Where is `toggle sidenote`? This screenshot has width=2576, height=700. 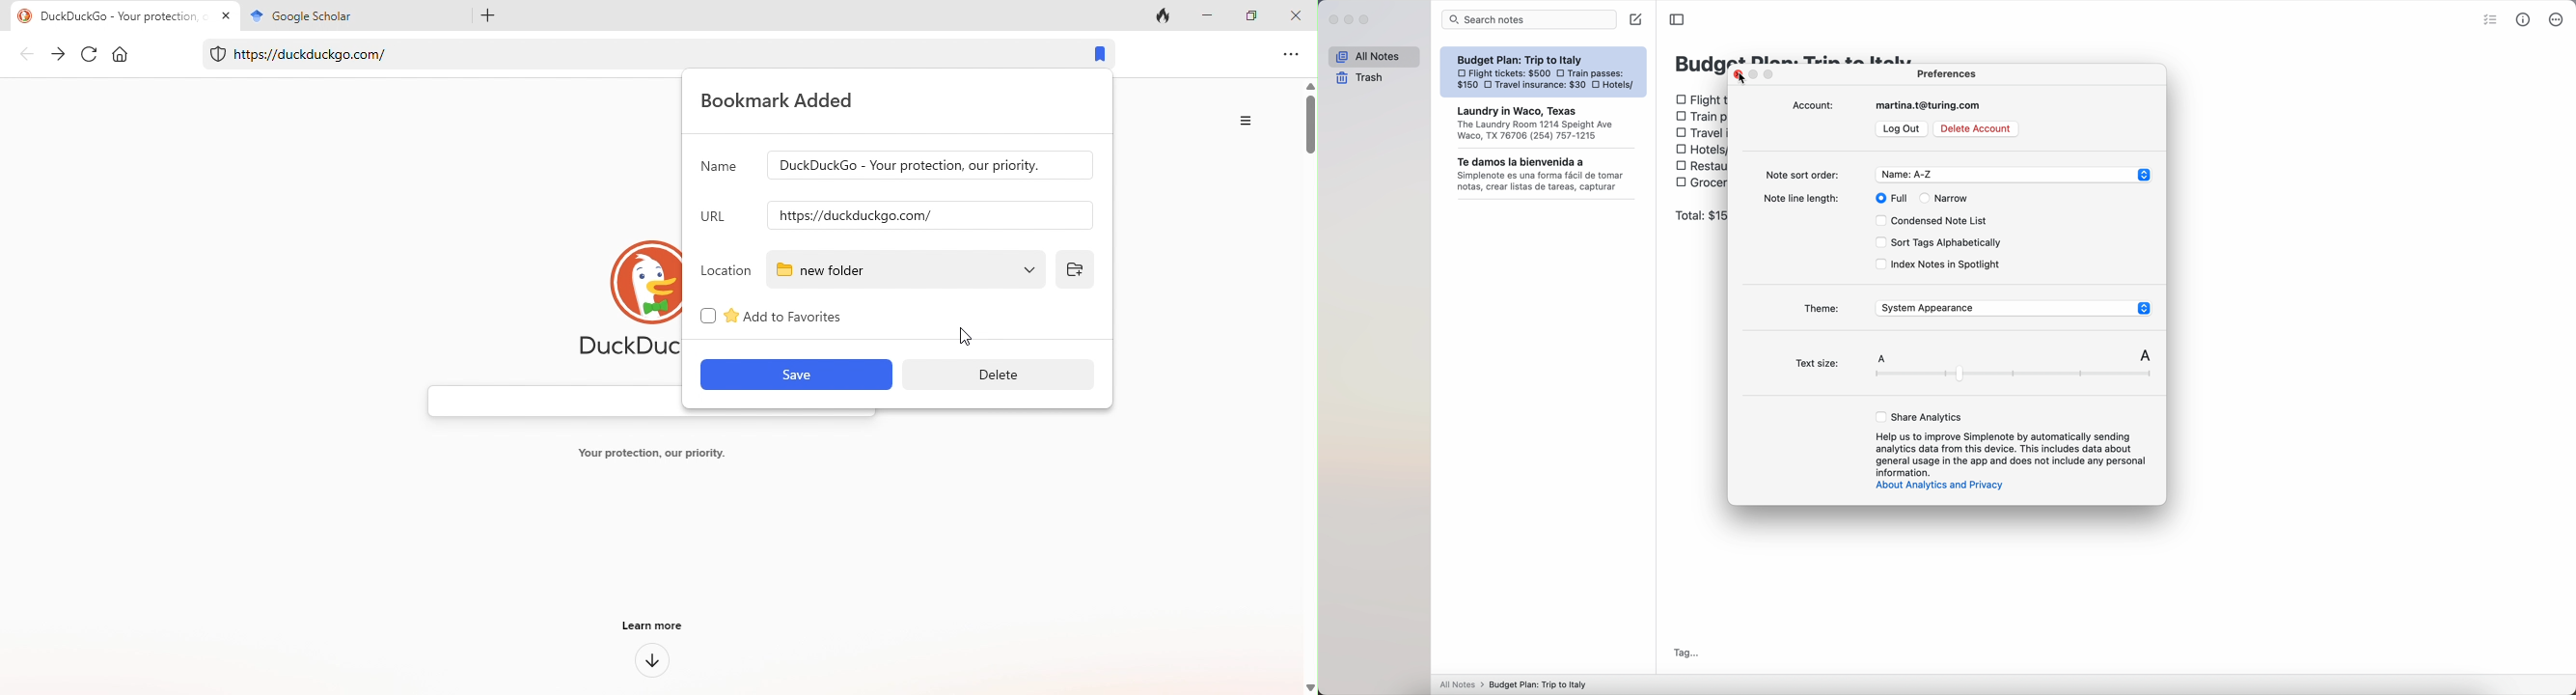
toggle sidenote is located at coordinates (1676, 20).